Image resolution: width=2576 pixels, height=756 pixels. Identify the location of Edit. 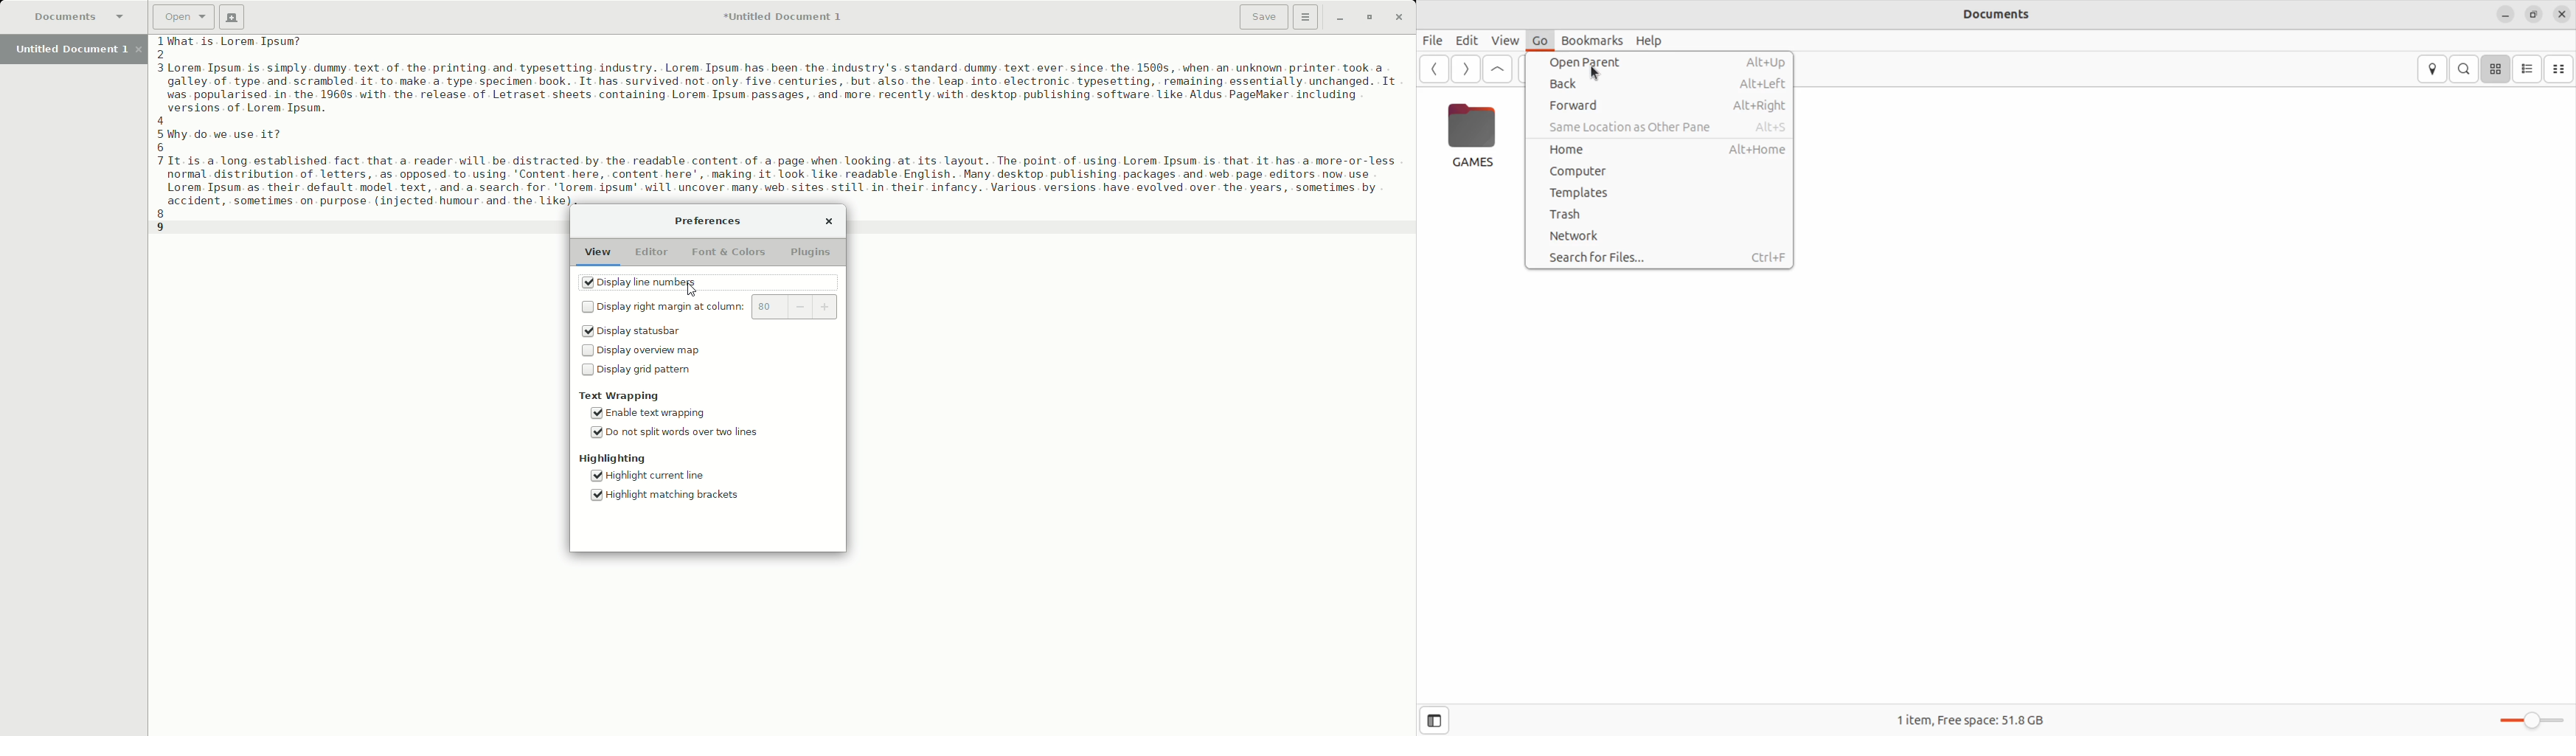
(1467, 40).